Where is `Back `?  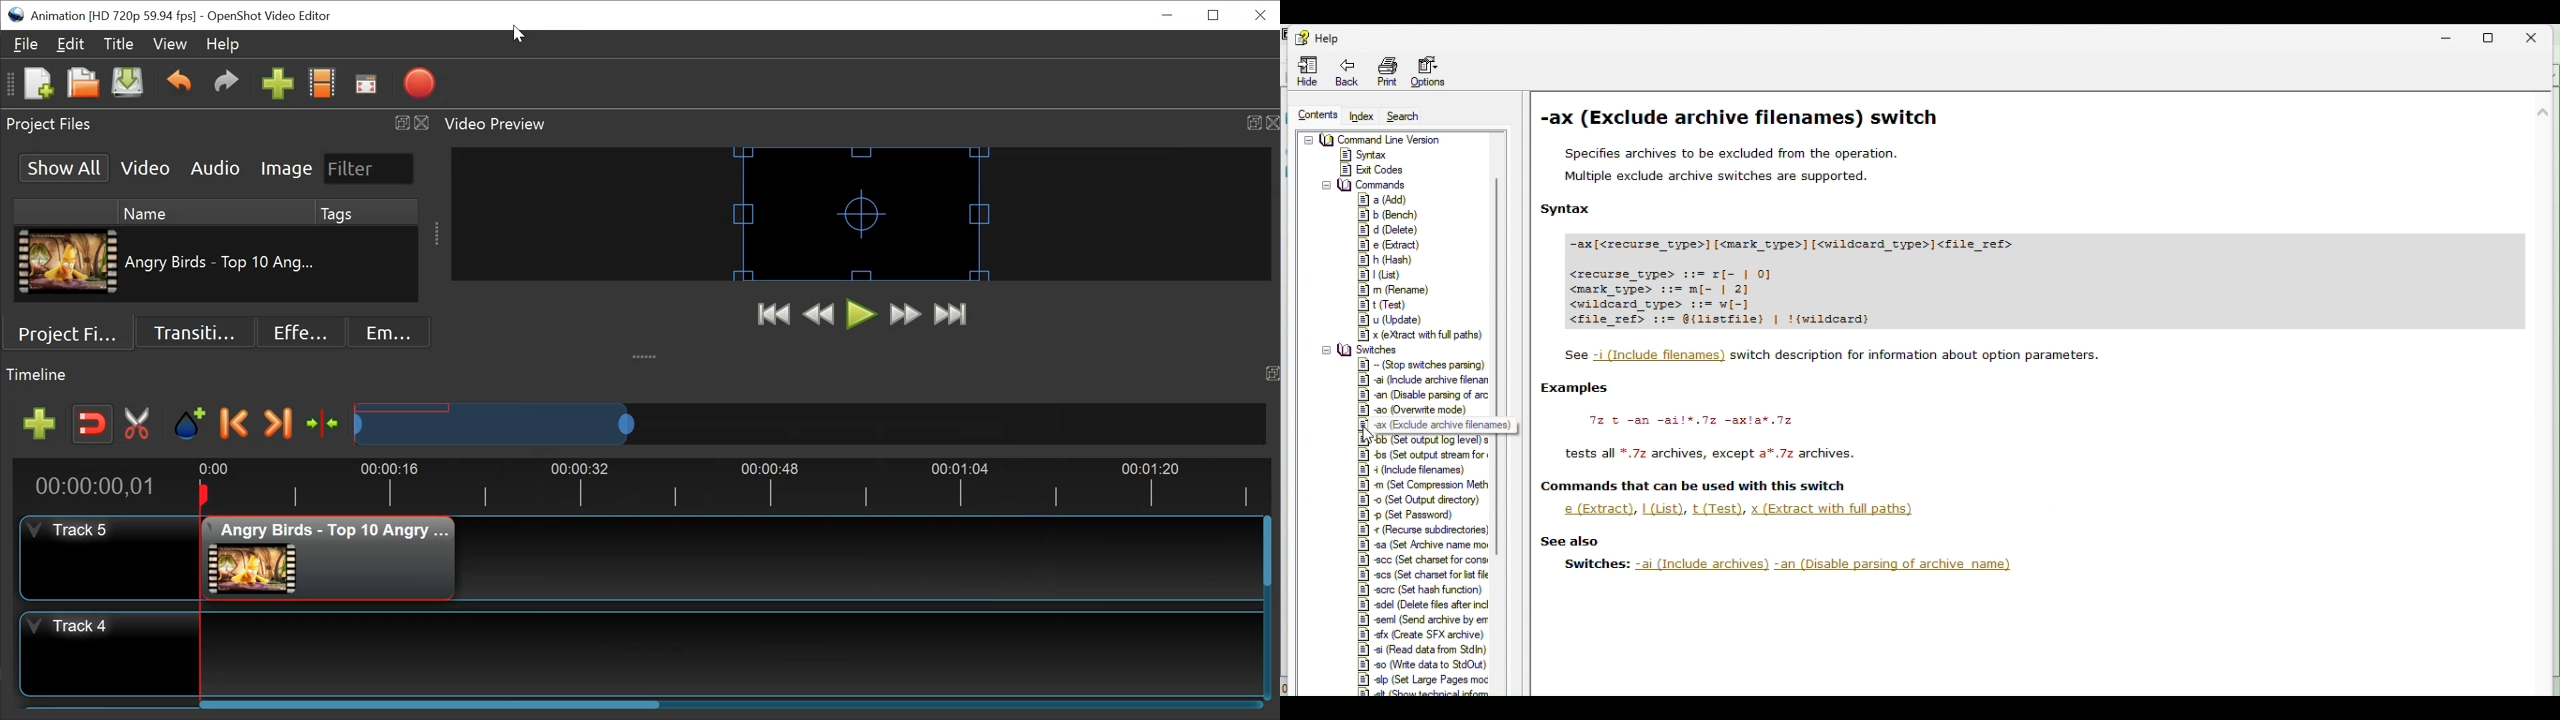 Back  is located at coordinates (1347, 72).